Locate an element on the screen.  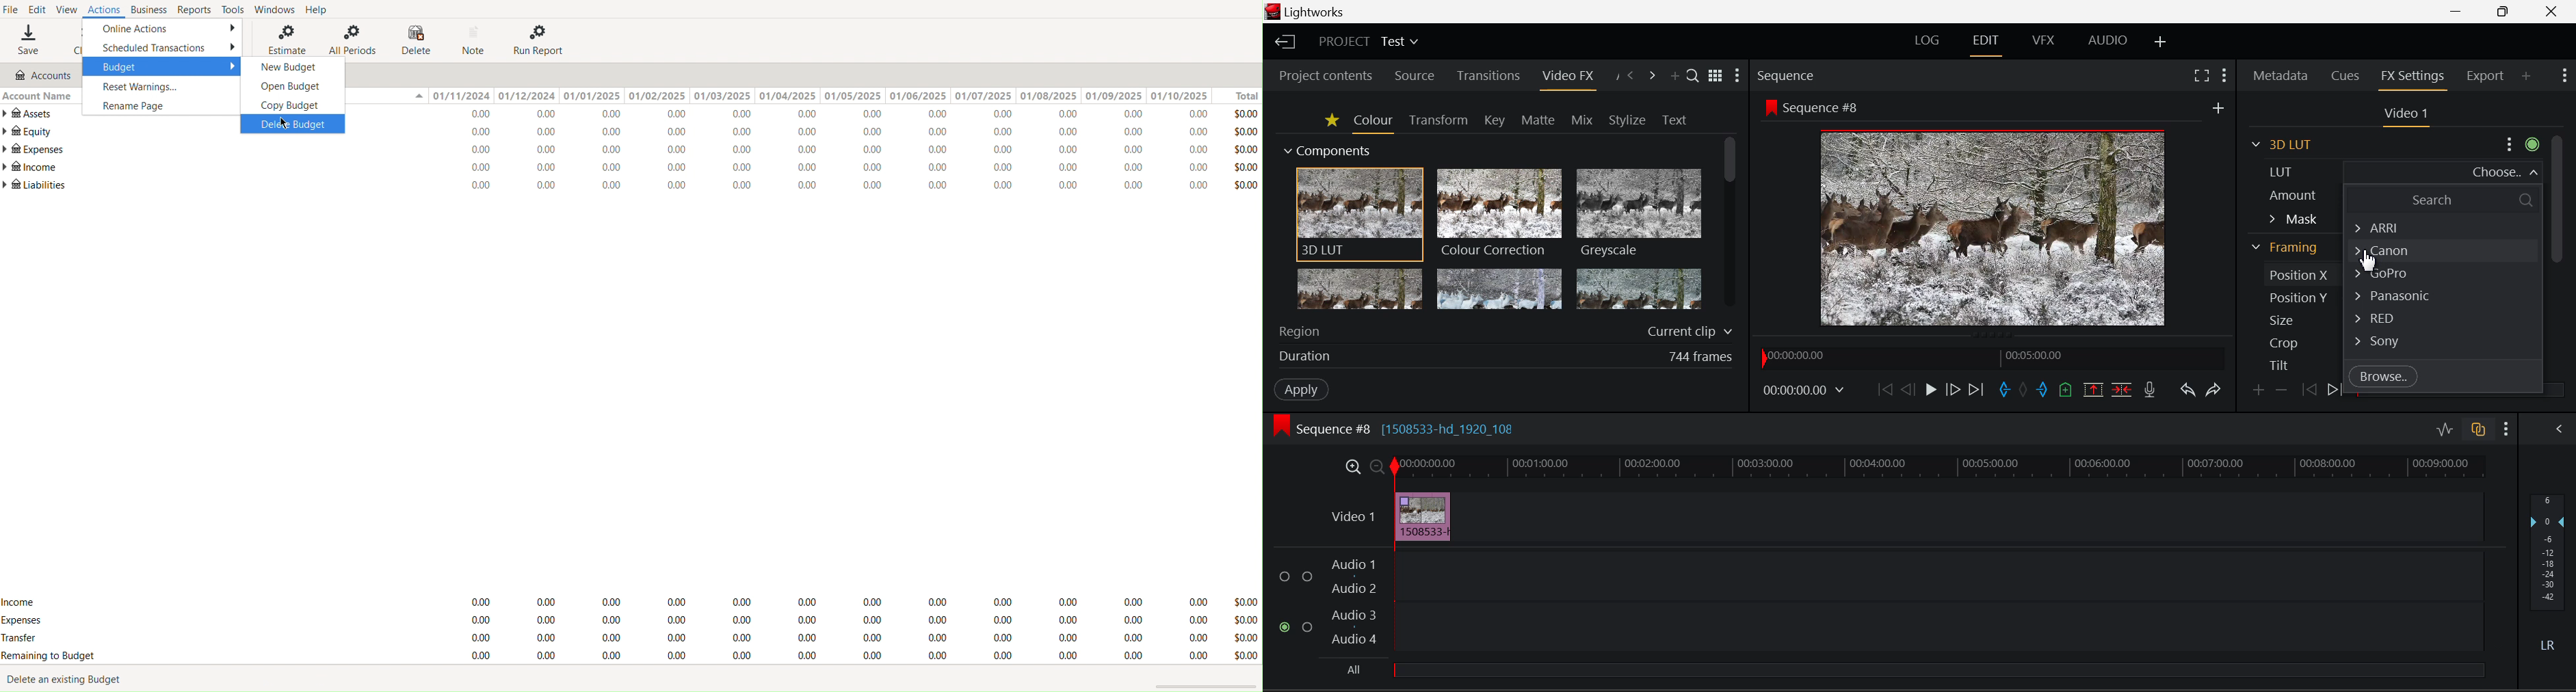
Framing Section is located at coordinates (2288, 249).